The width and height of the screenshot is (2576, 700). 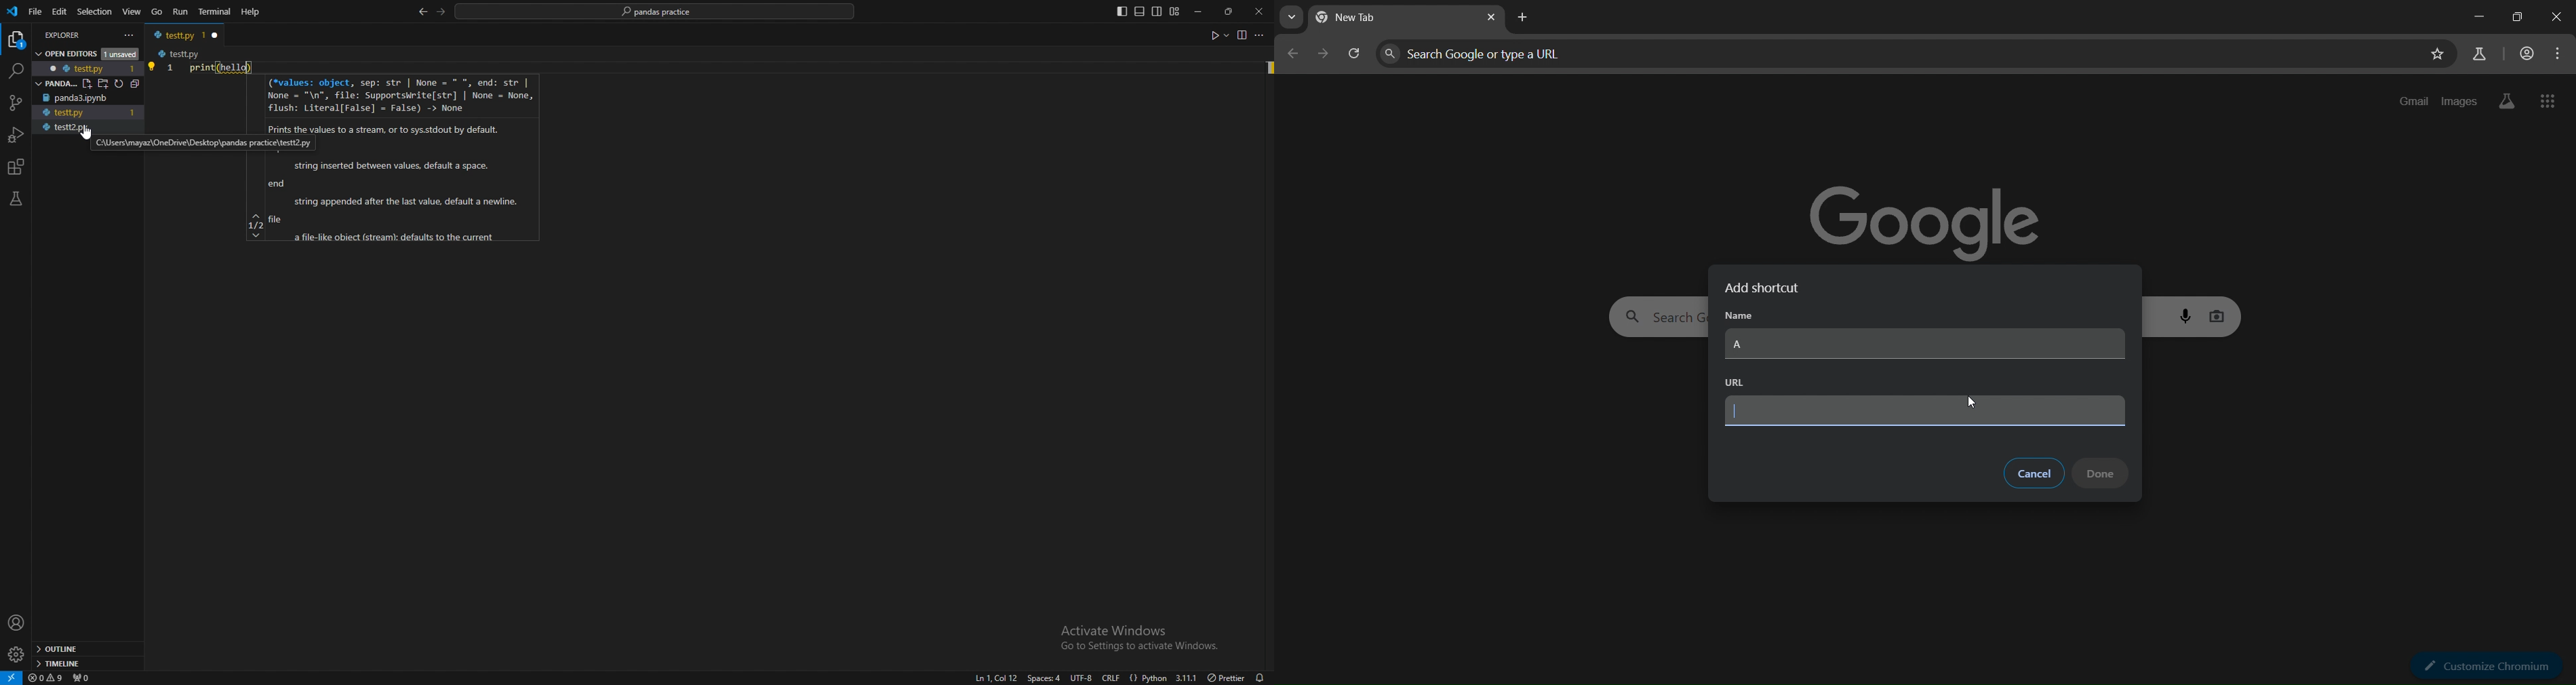 What do you see at coordinates (1369, 19) in the screenshot?
I see `current page` at bounding box center [1369, 19].